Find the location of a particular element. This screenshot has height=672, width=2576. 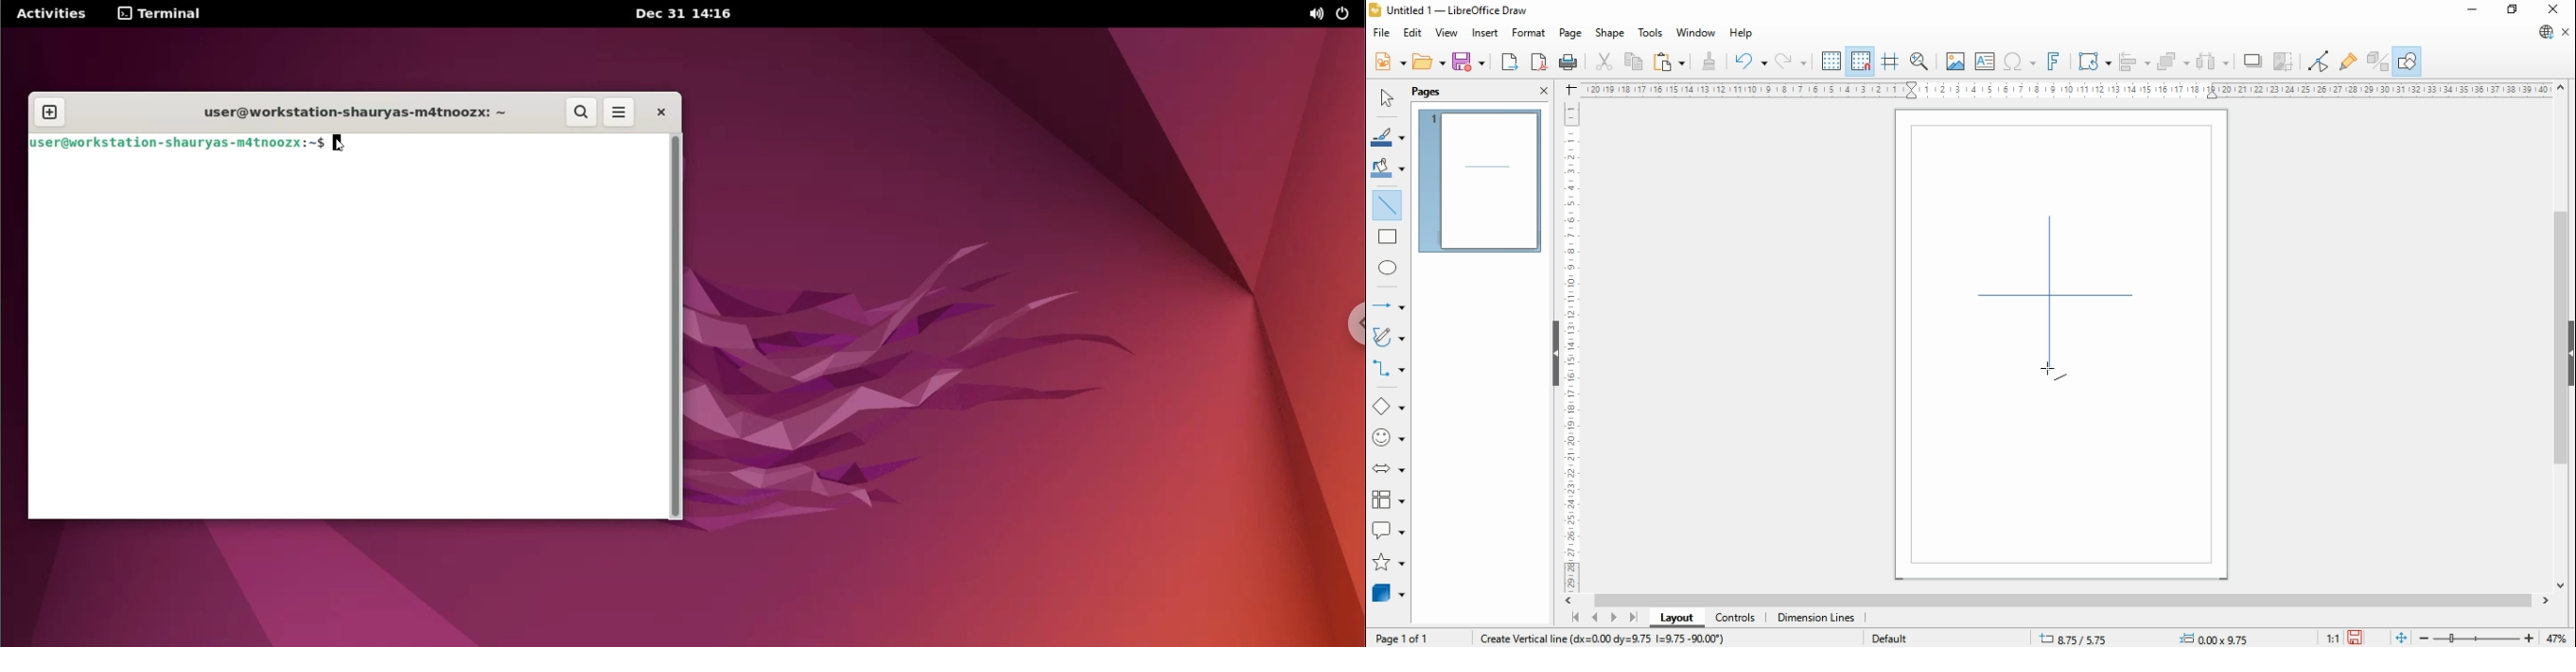

toggle point edit mode is located at coordinates (2319, 60).